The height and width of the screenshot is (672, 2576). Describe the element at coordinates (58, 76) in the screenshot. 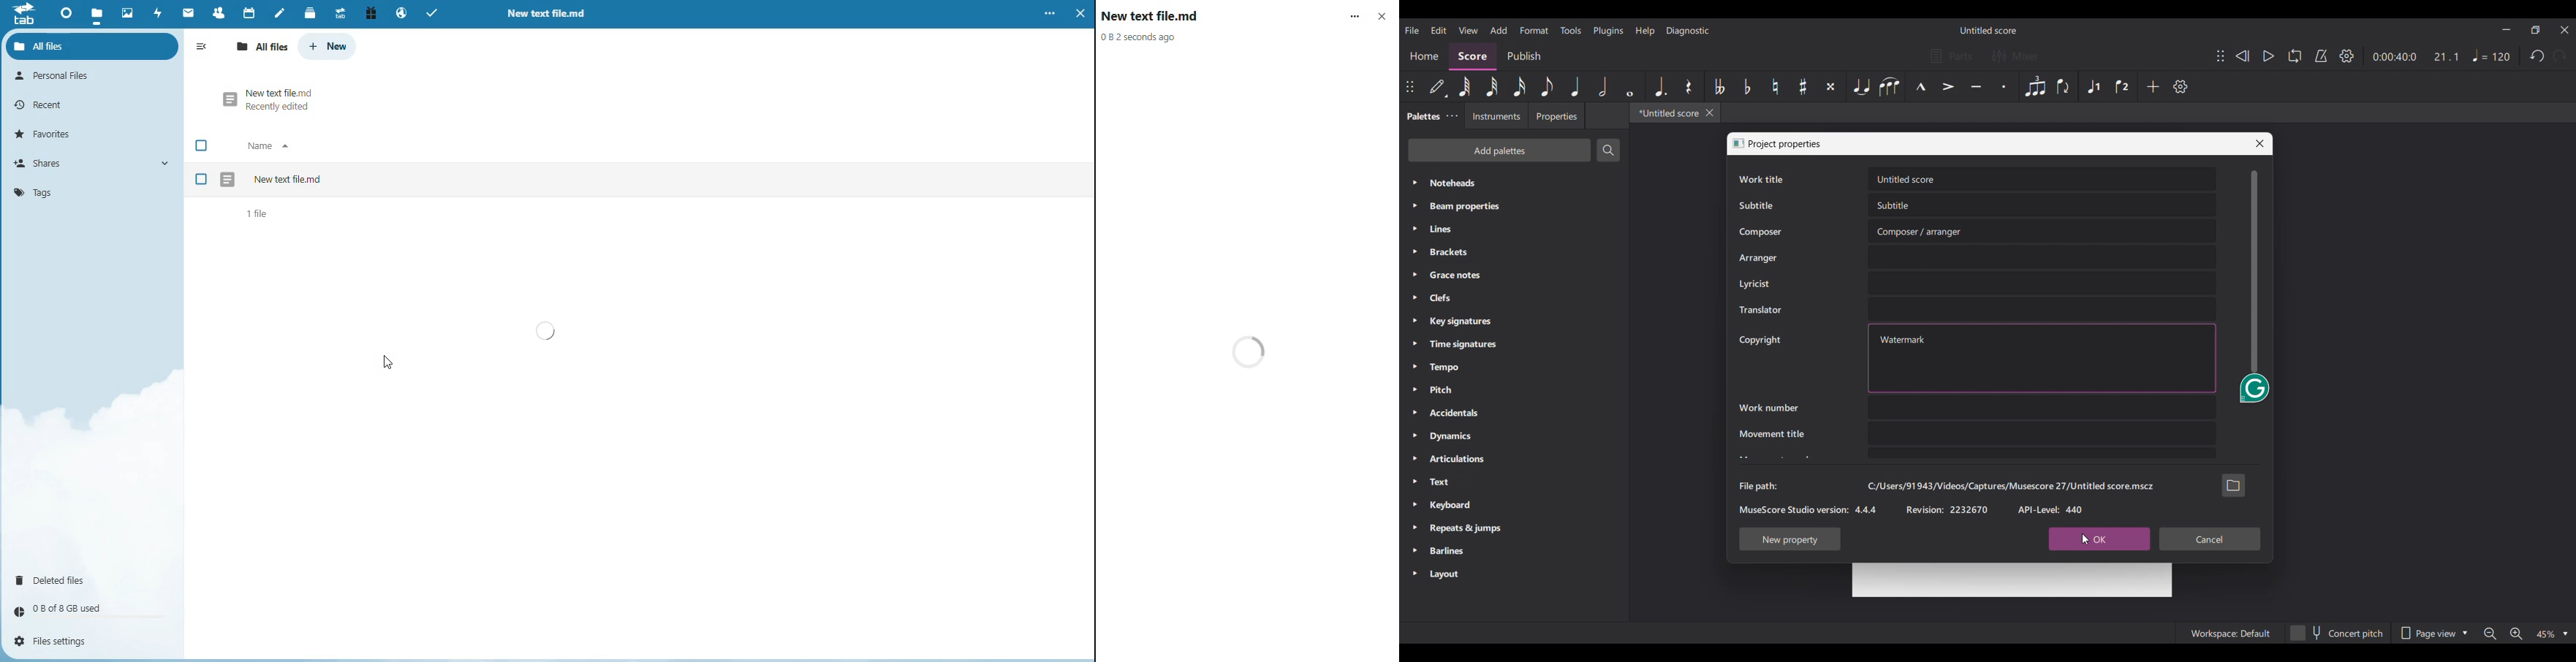

I see `Personal Files` at that location.